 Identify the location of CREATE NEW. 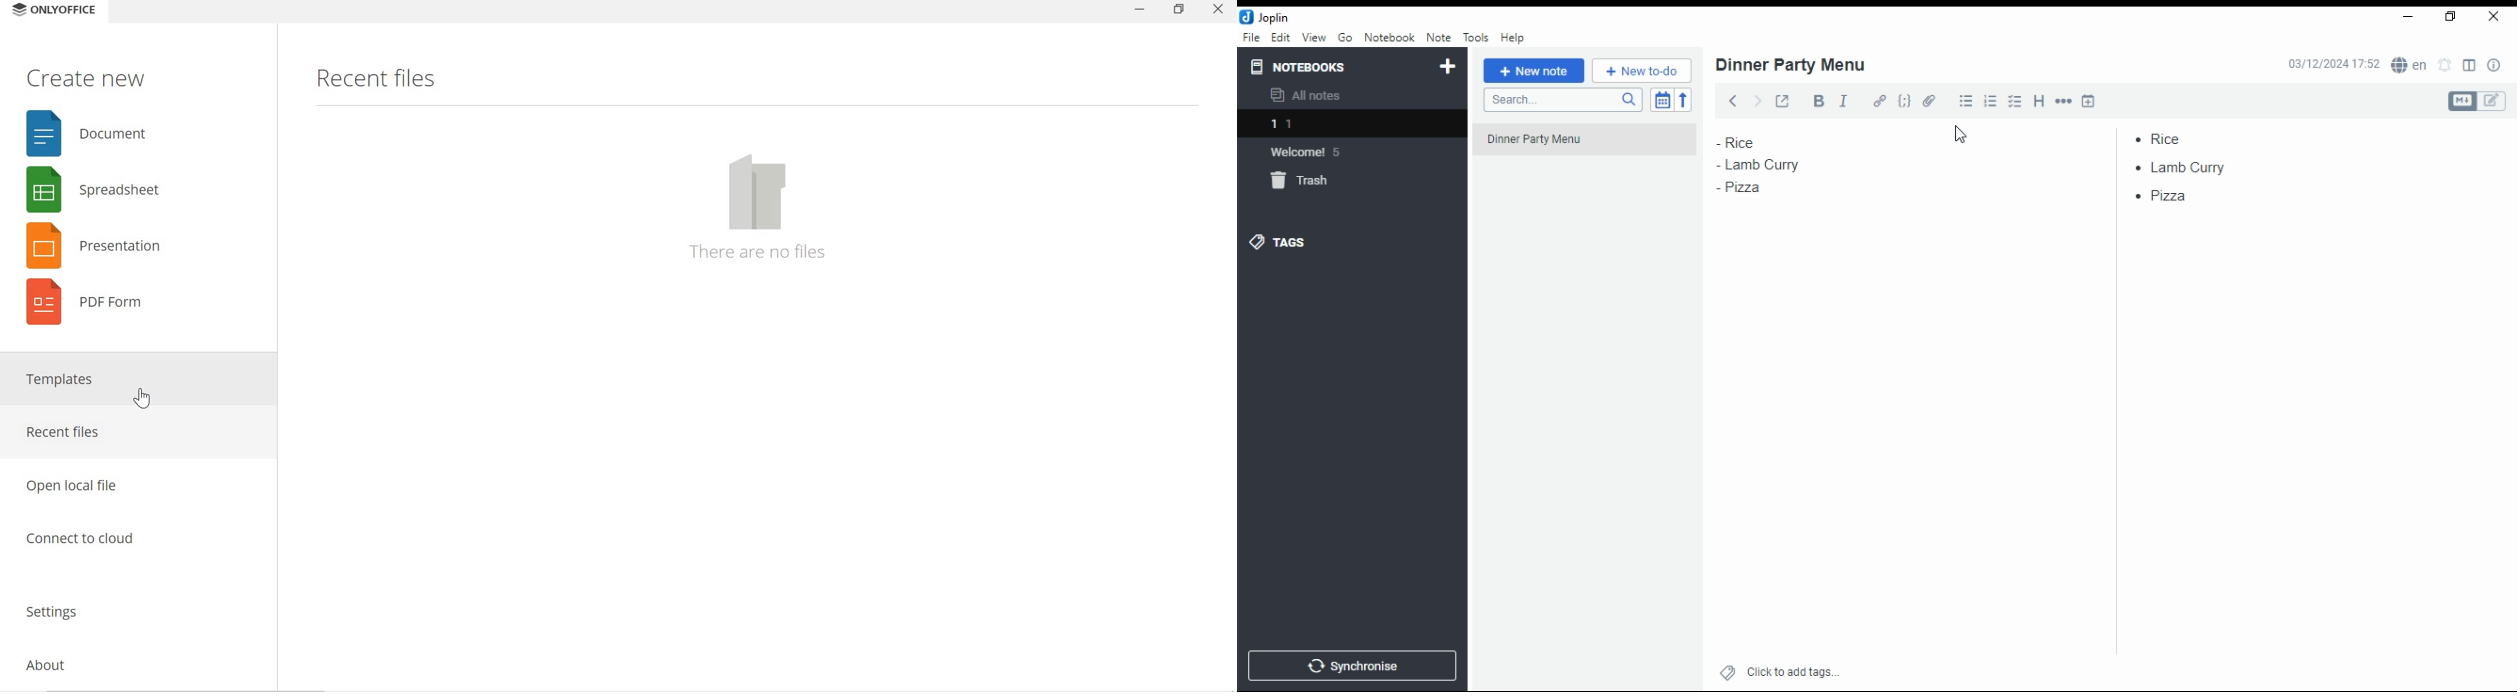
(86, 77).